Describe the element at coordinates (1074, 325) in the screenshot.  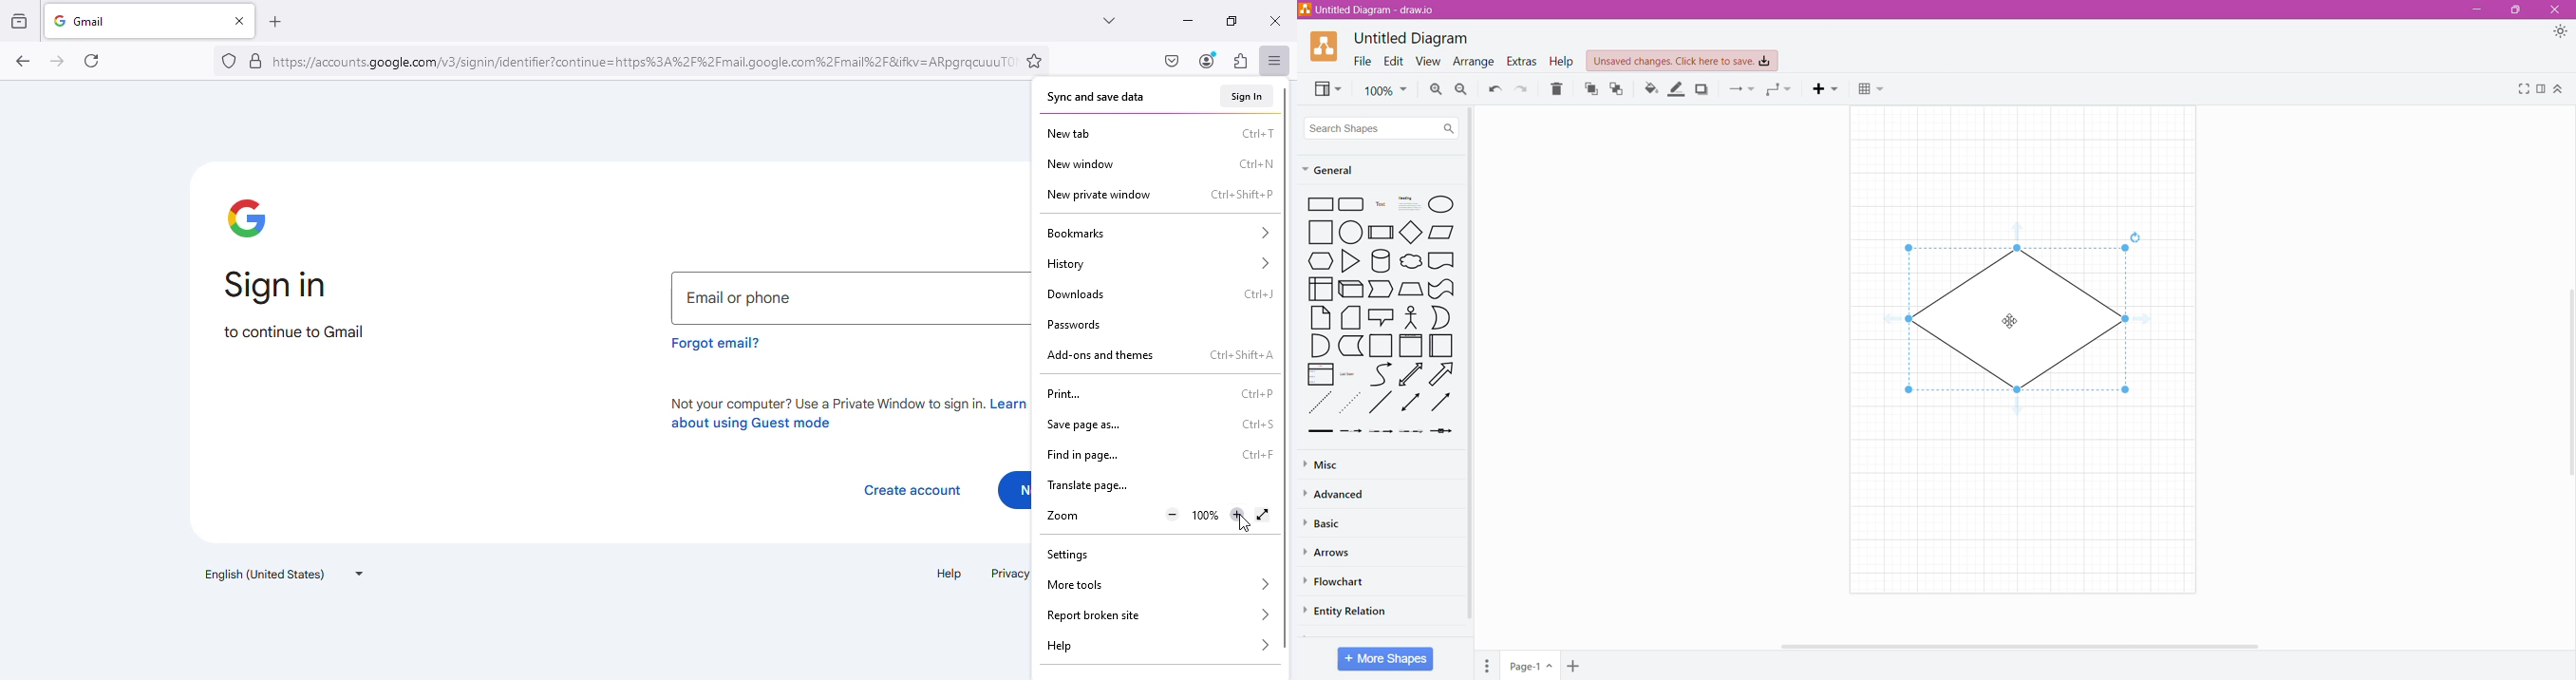
I see `passwords` at that location.